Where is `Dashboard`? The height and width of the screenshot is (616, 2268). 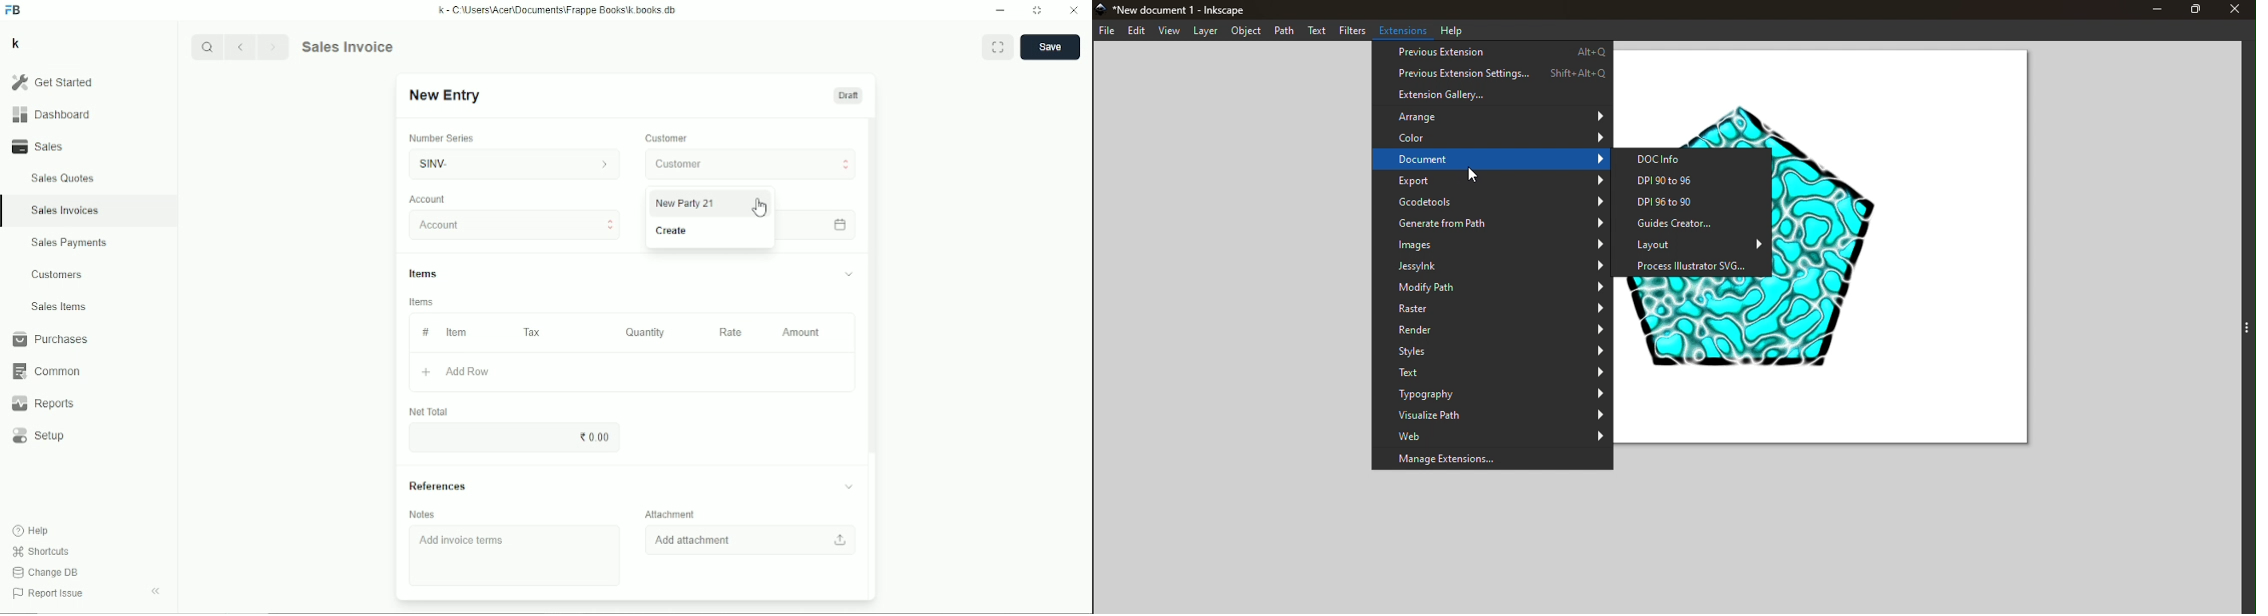 Dashboard is located at coordinates (51, 114).